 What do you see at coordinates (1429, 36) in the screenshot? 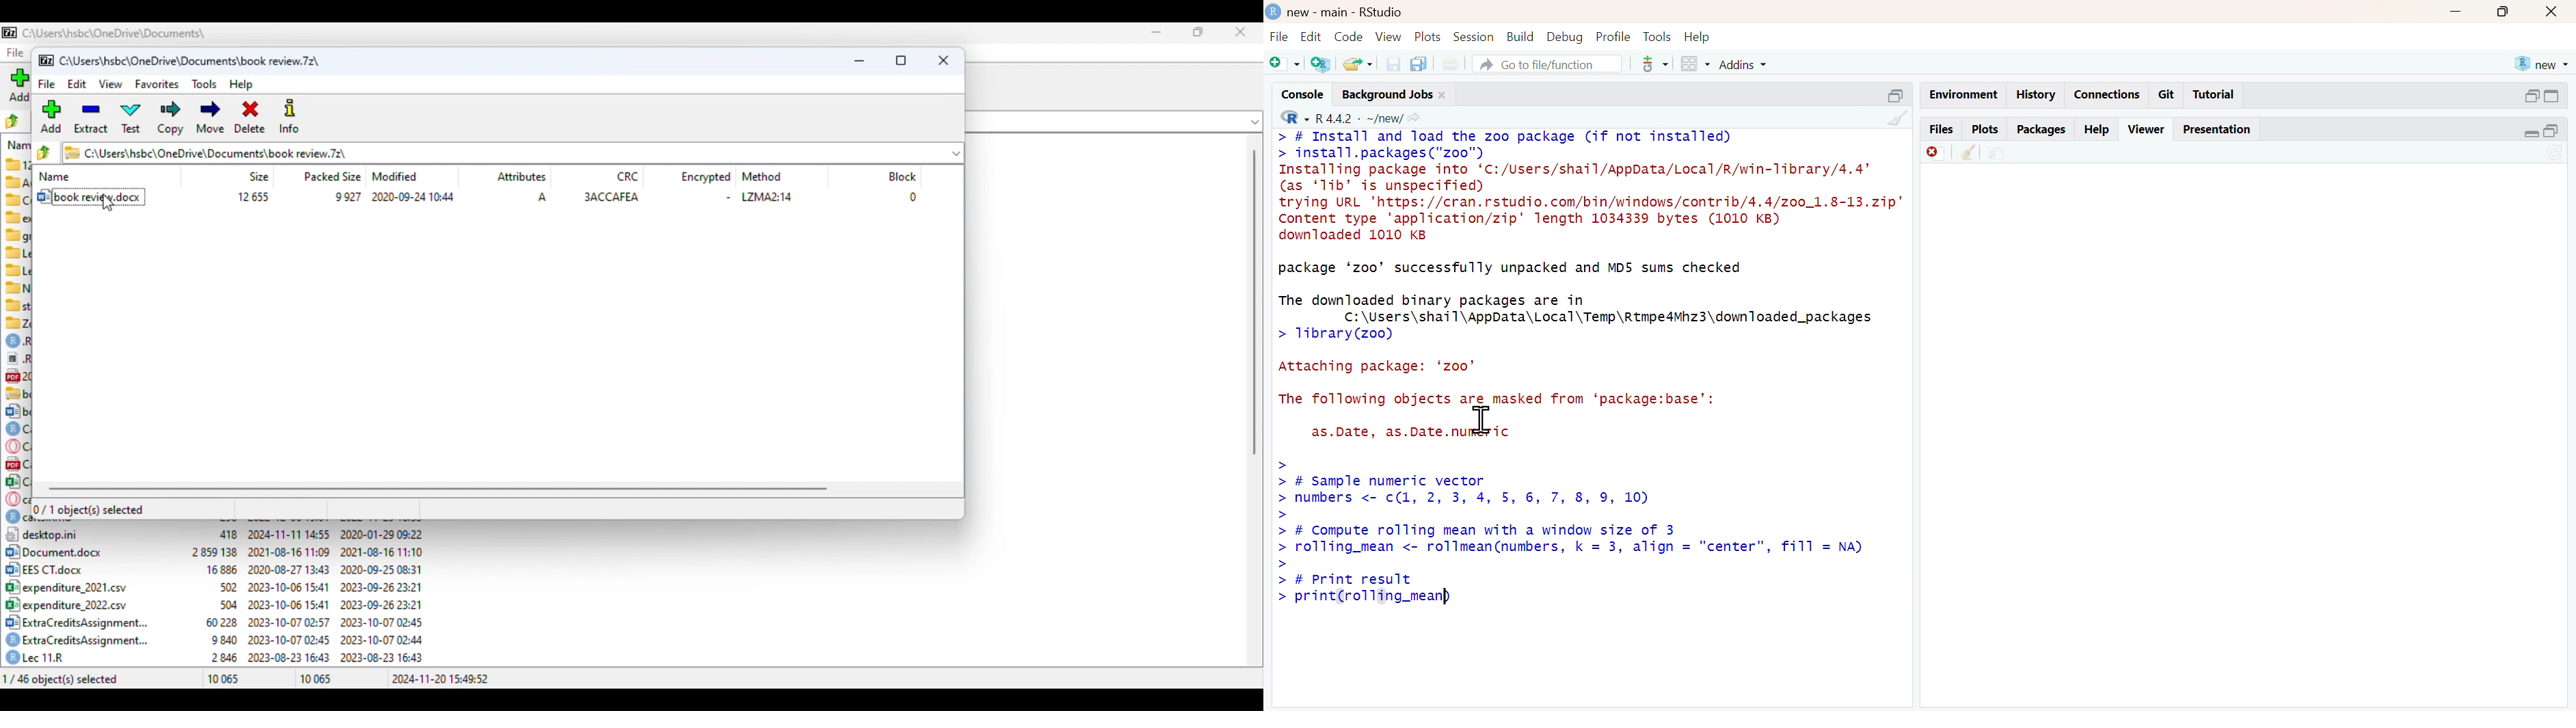
I see `plots` at bounding box center [1429, 36].